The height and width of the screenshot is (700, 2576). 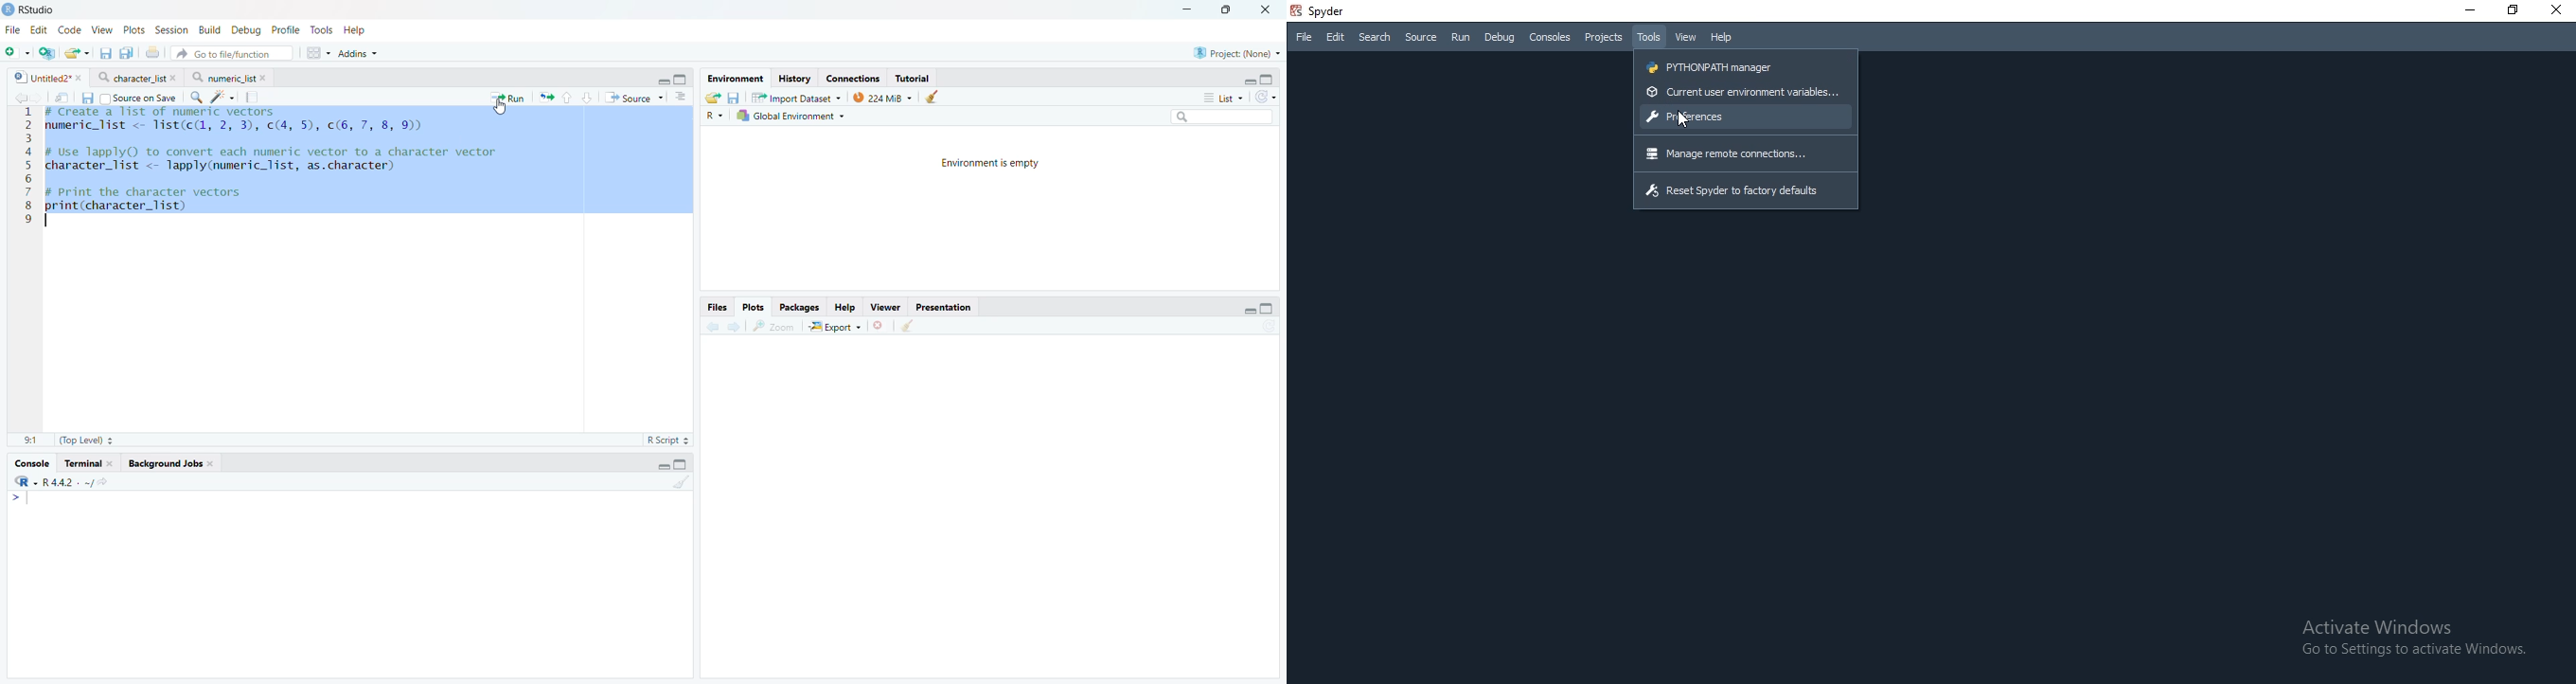 What do you see at coordinates (135, 77) in the screenshot?
I see `character _list` at bounding box center [135, 77].